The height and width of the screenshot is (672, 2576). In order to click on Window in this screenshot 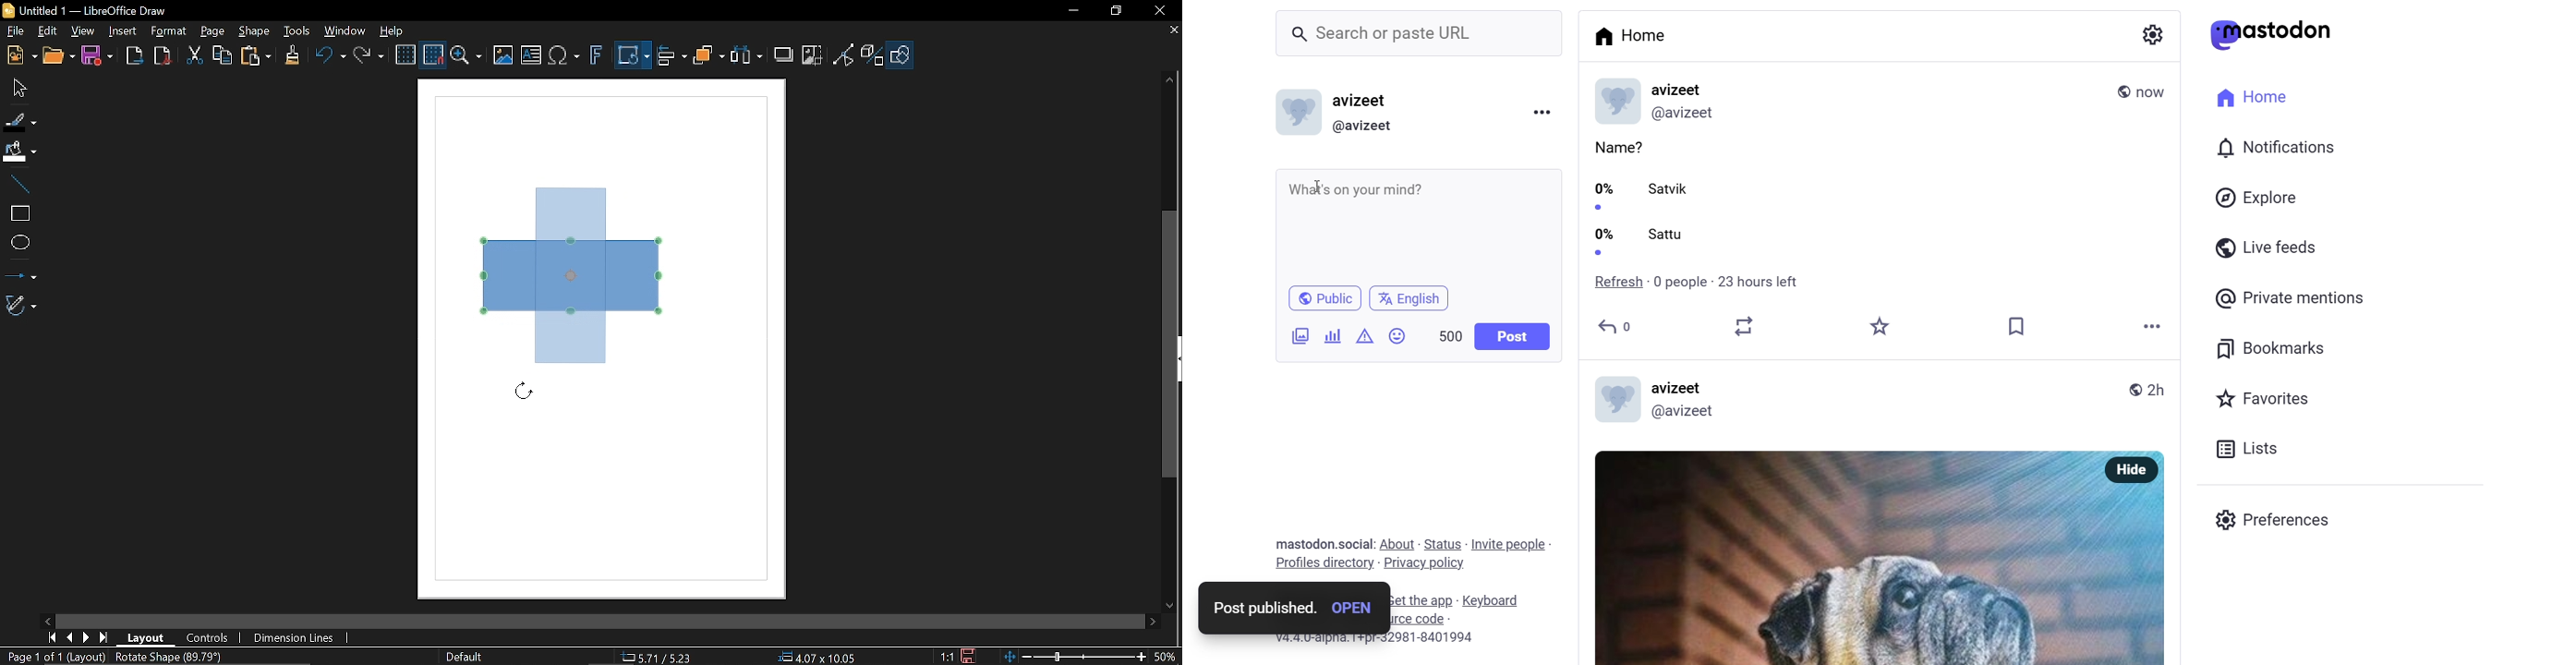, I will do `click(342, 32)`.